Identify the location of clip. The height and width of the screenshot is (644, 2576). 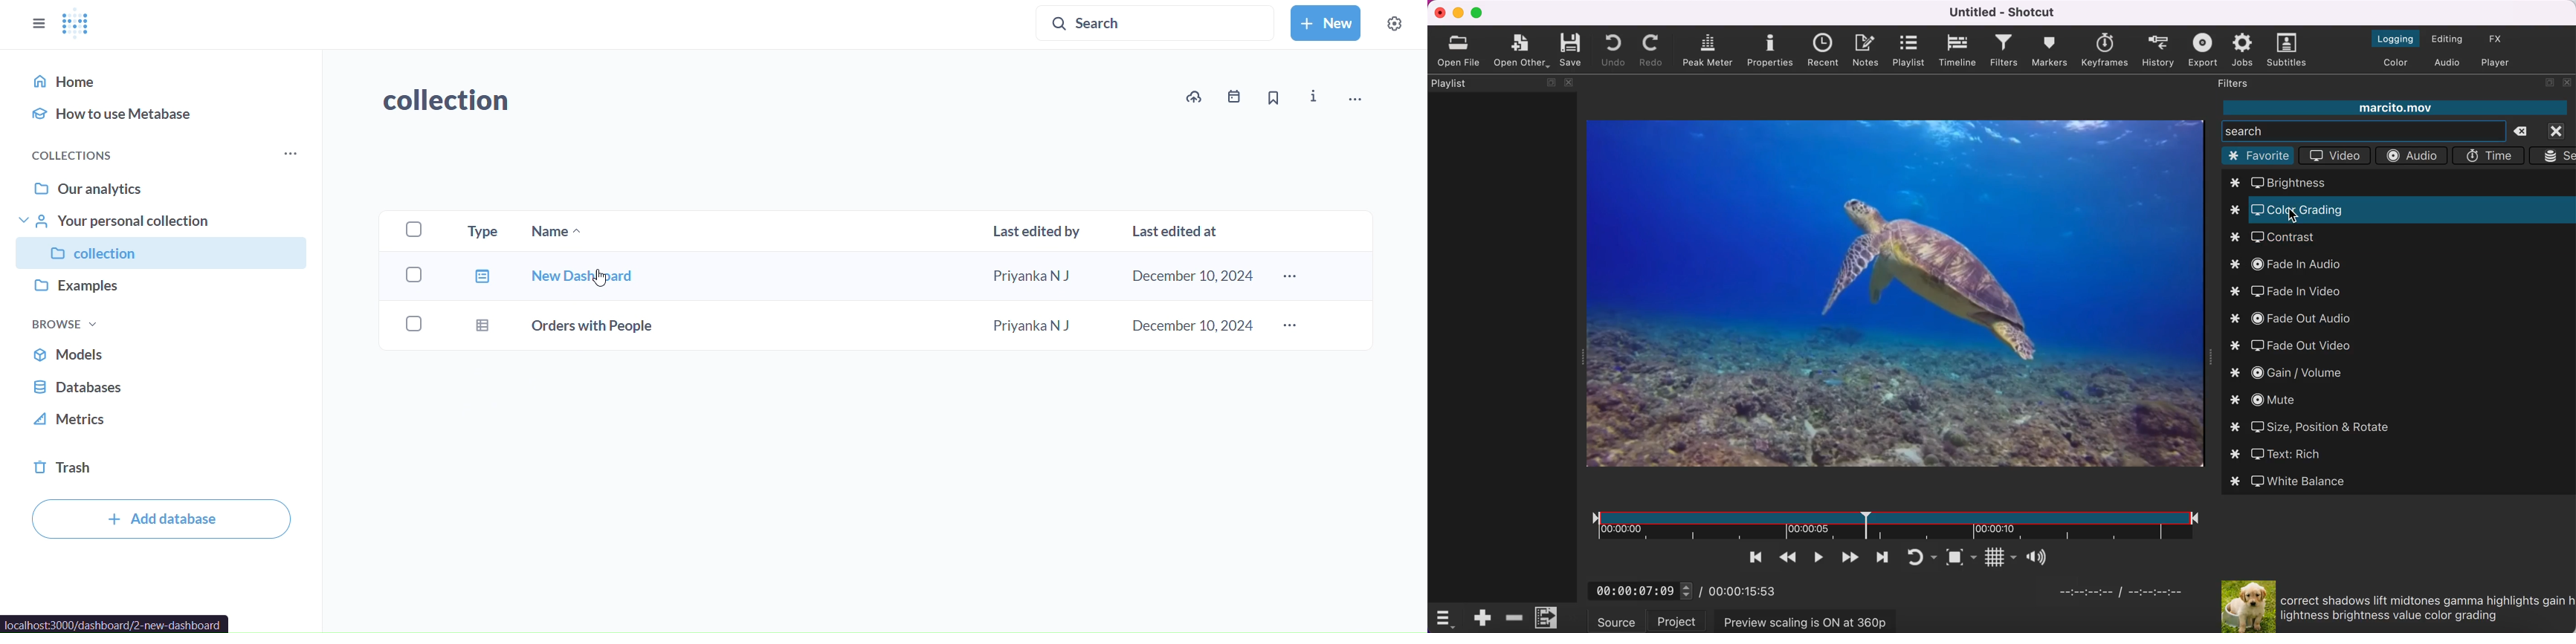
(1897, 299).